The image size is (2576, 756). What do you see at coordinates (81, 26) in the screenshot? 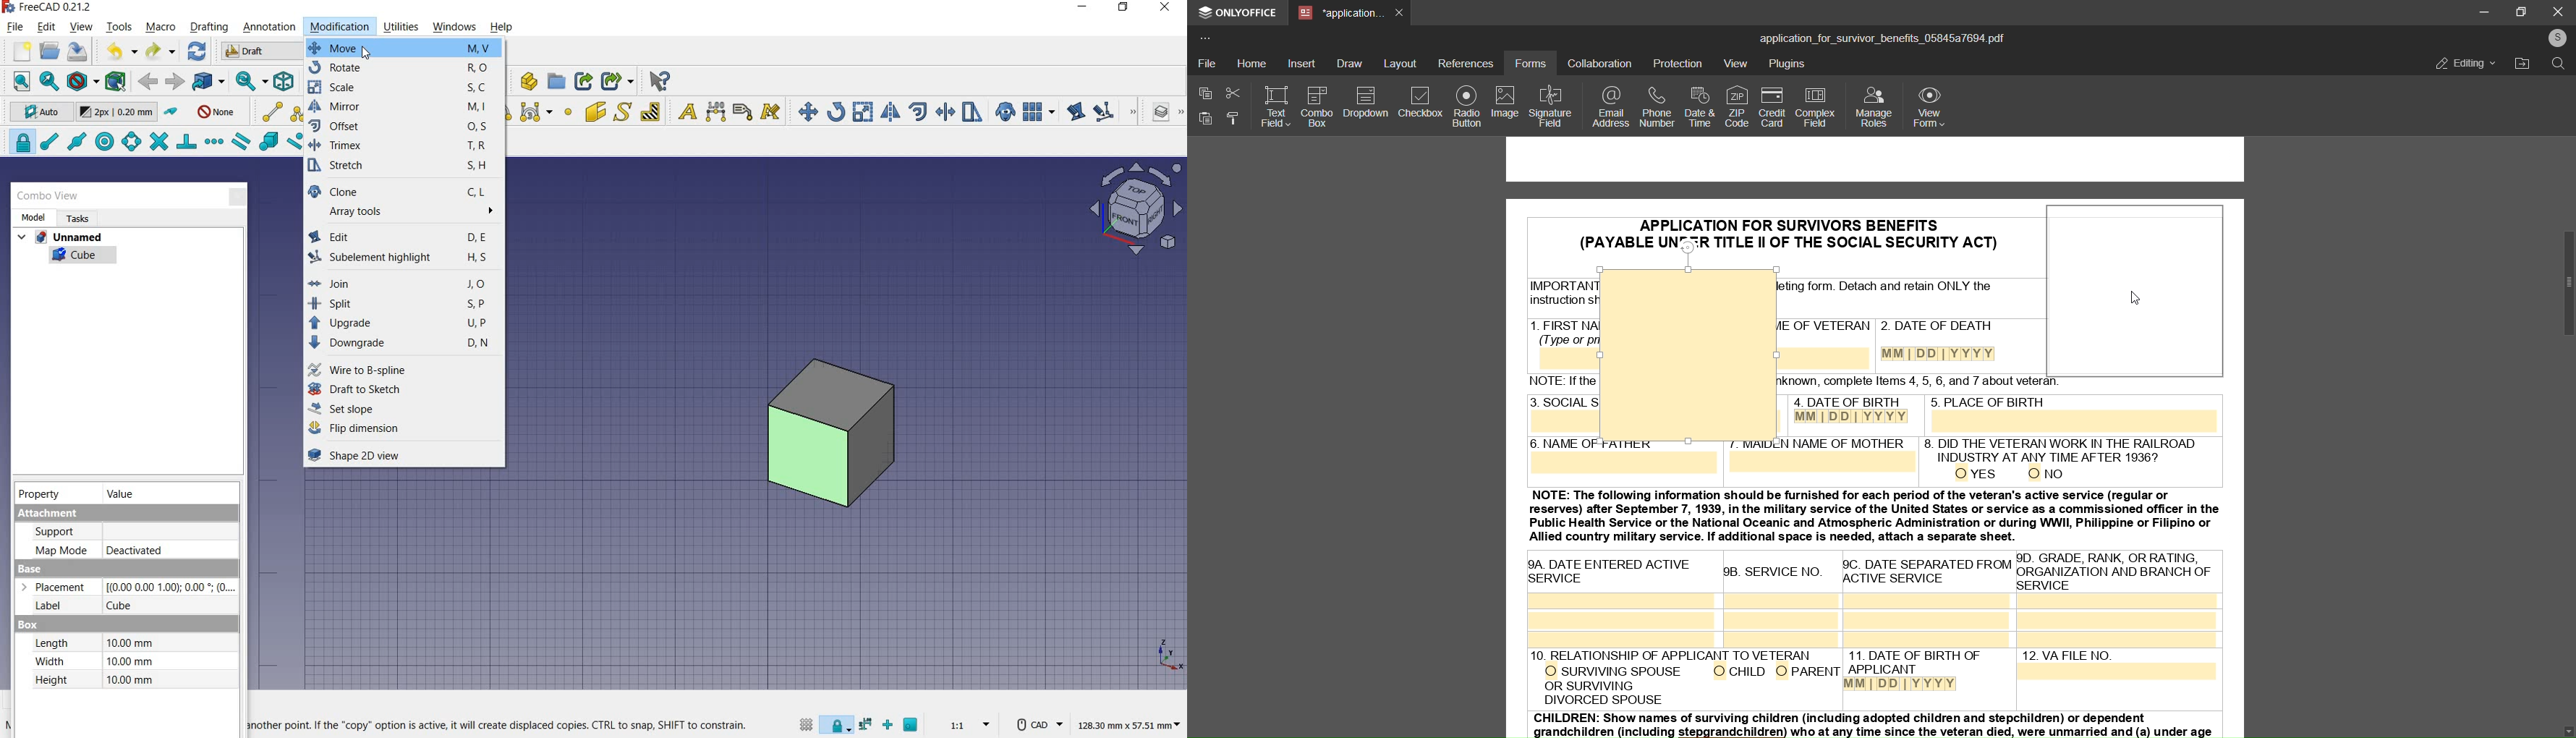
I see `view` at bounding box center [81, 26].